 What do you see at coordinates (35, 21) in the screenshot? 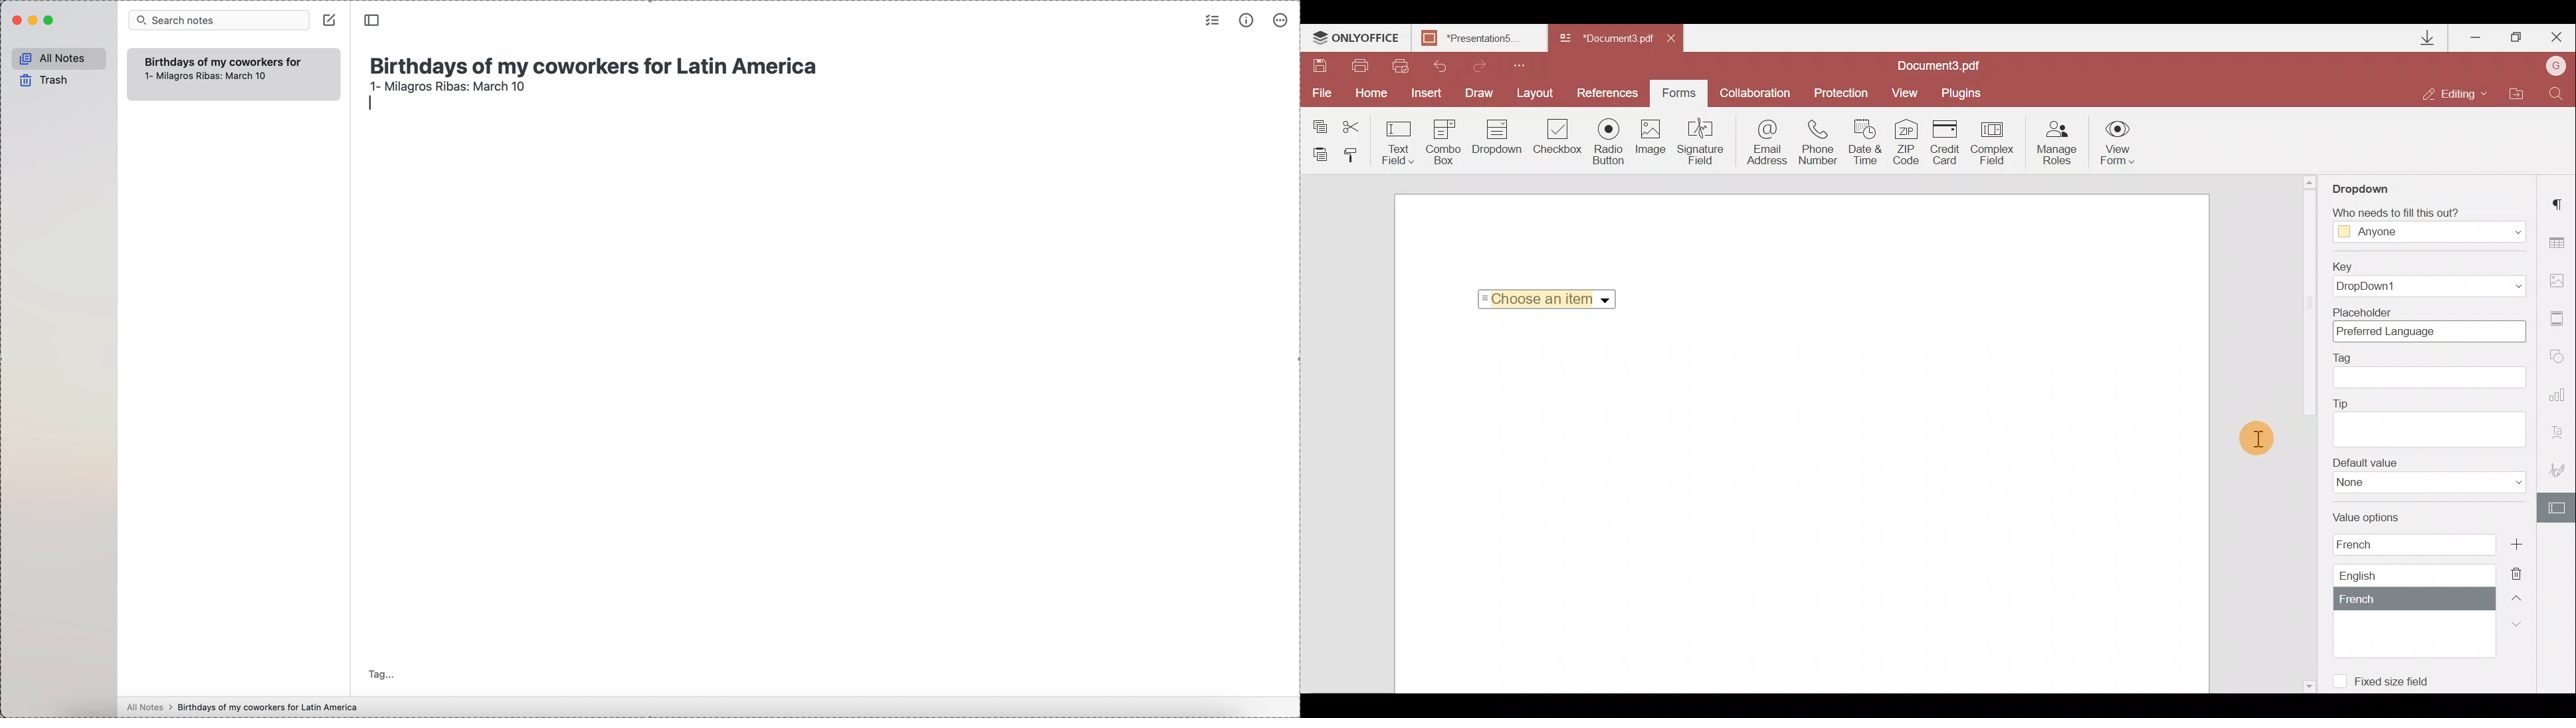
I see `minimize Simplenote` at bounding box center [35, 21].